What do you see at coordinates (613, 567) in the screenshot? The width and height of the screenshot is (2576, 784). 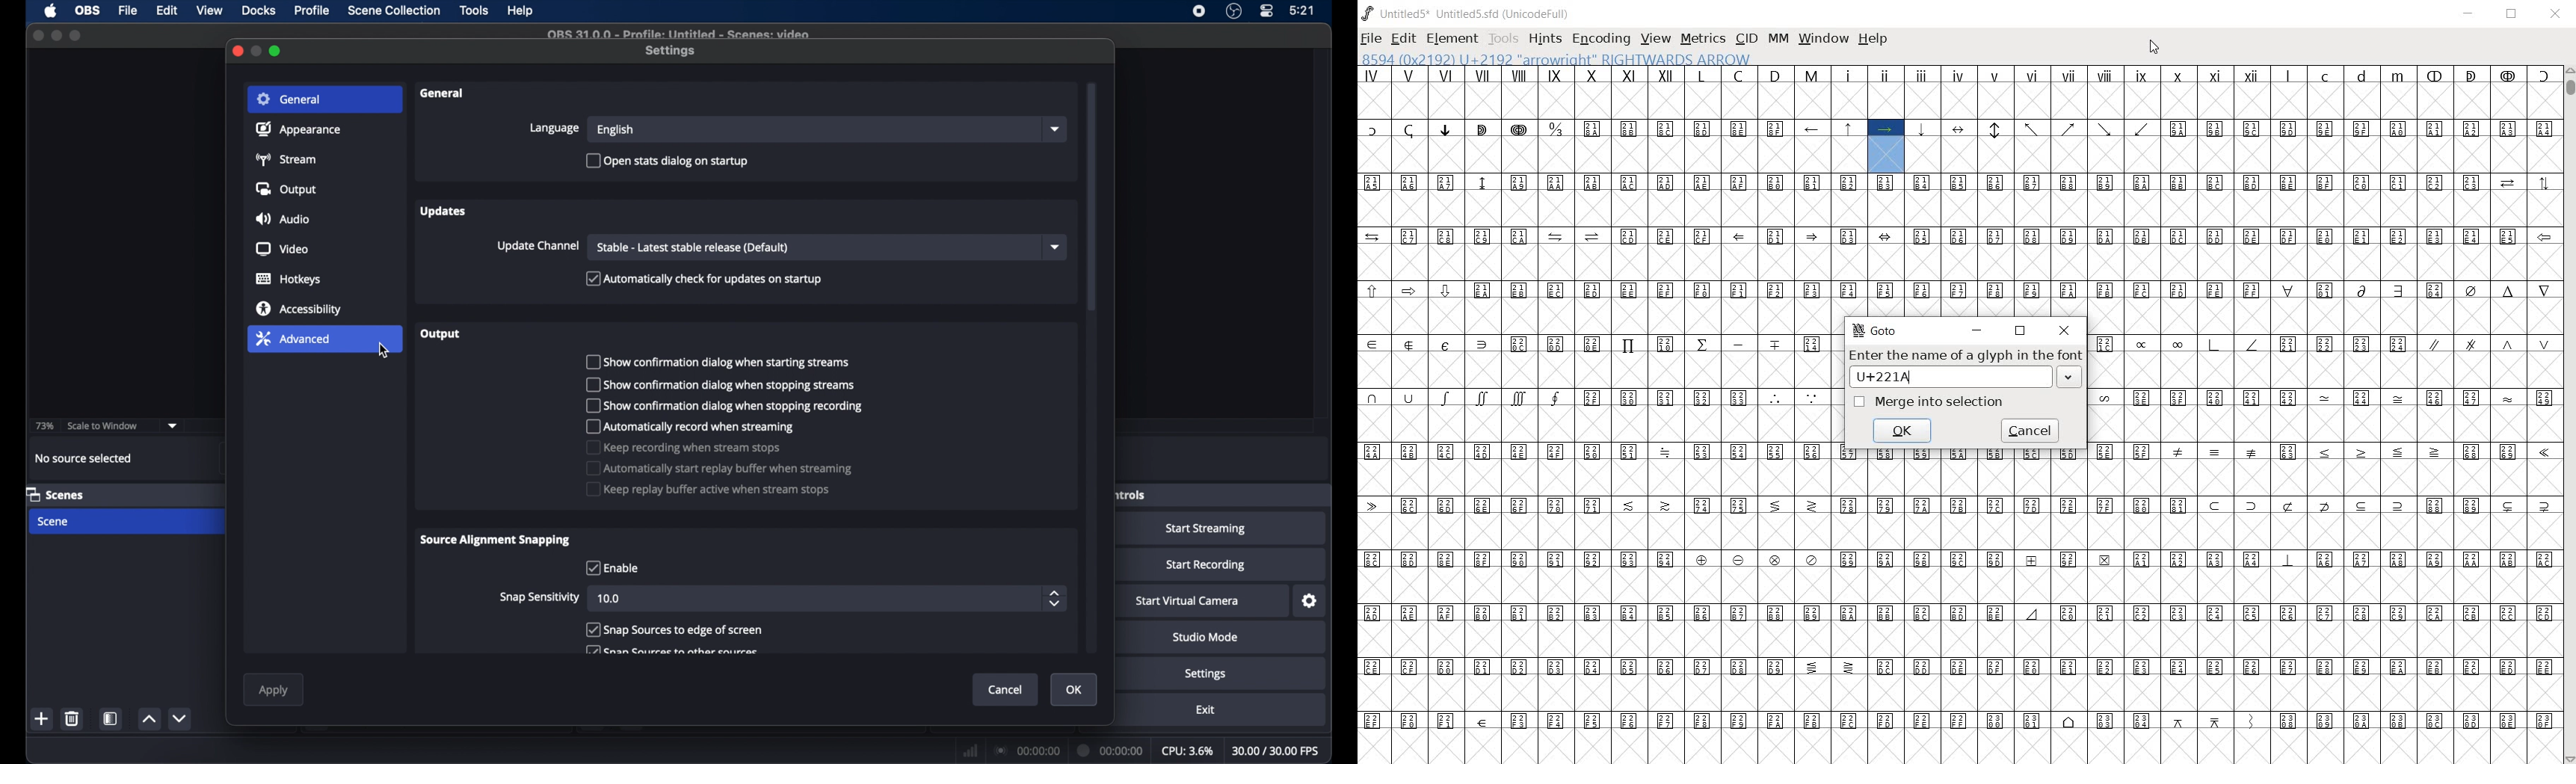 I see `enable` at bounding box center [613, 567].